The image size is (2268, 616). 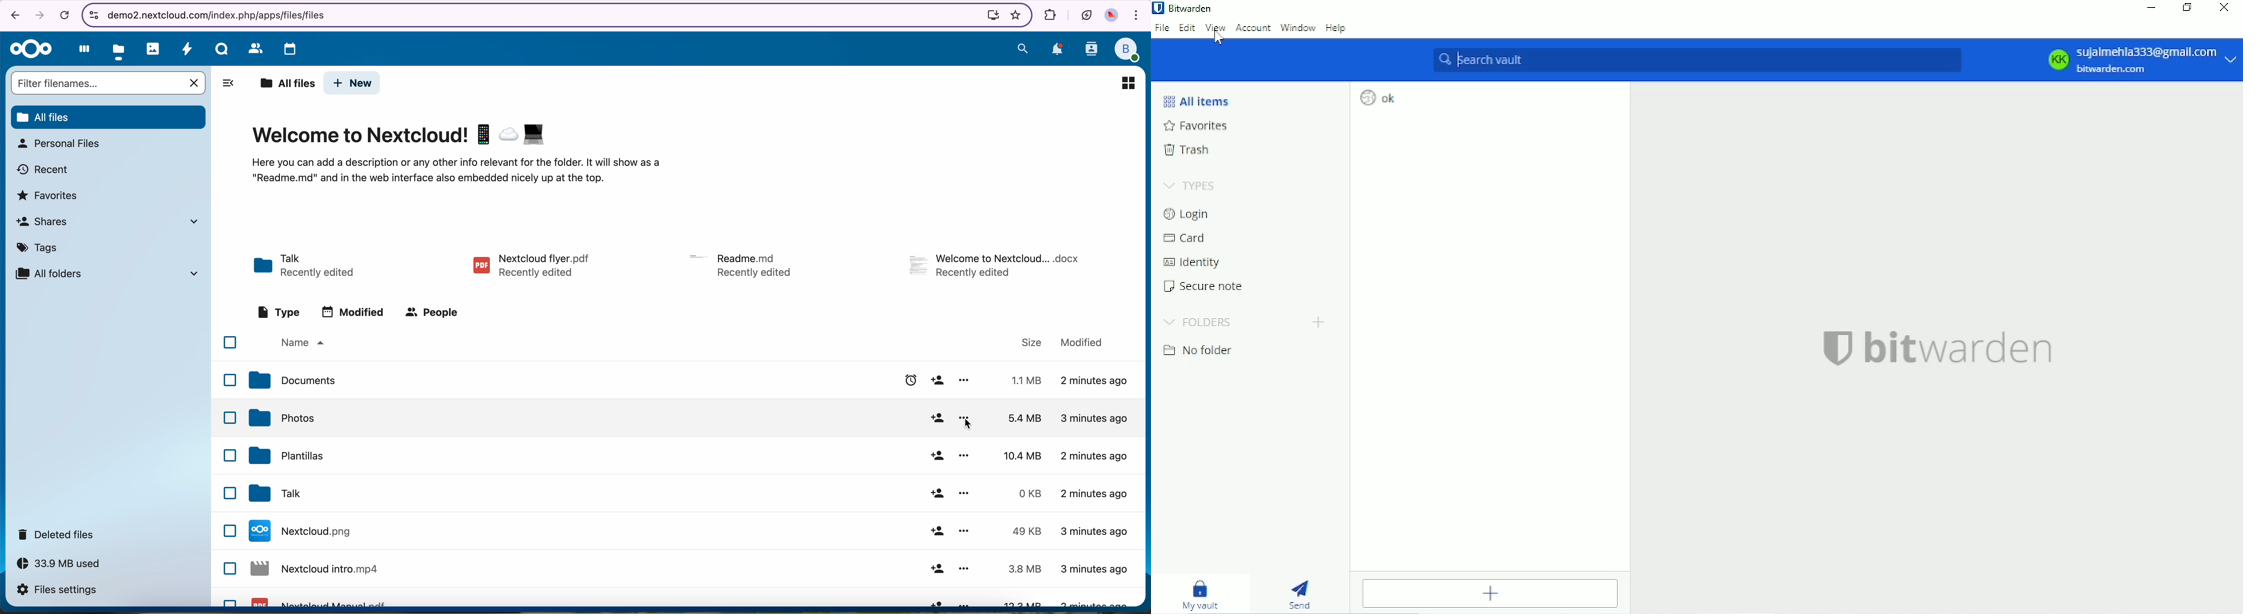 What do you see at coordinates (62, 145) in the screenshot?
I see `personal files` at bounding box center [62, 145].